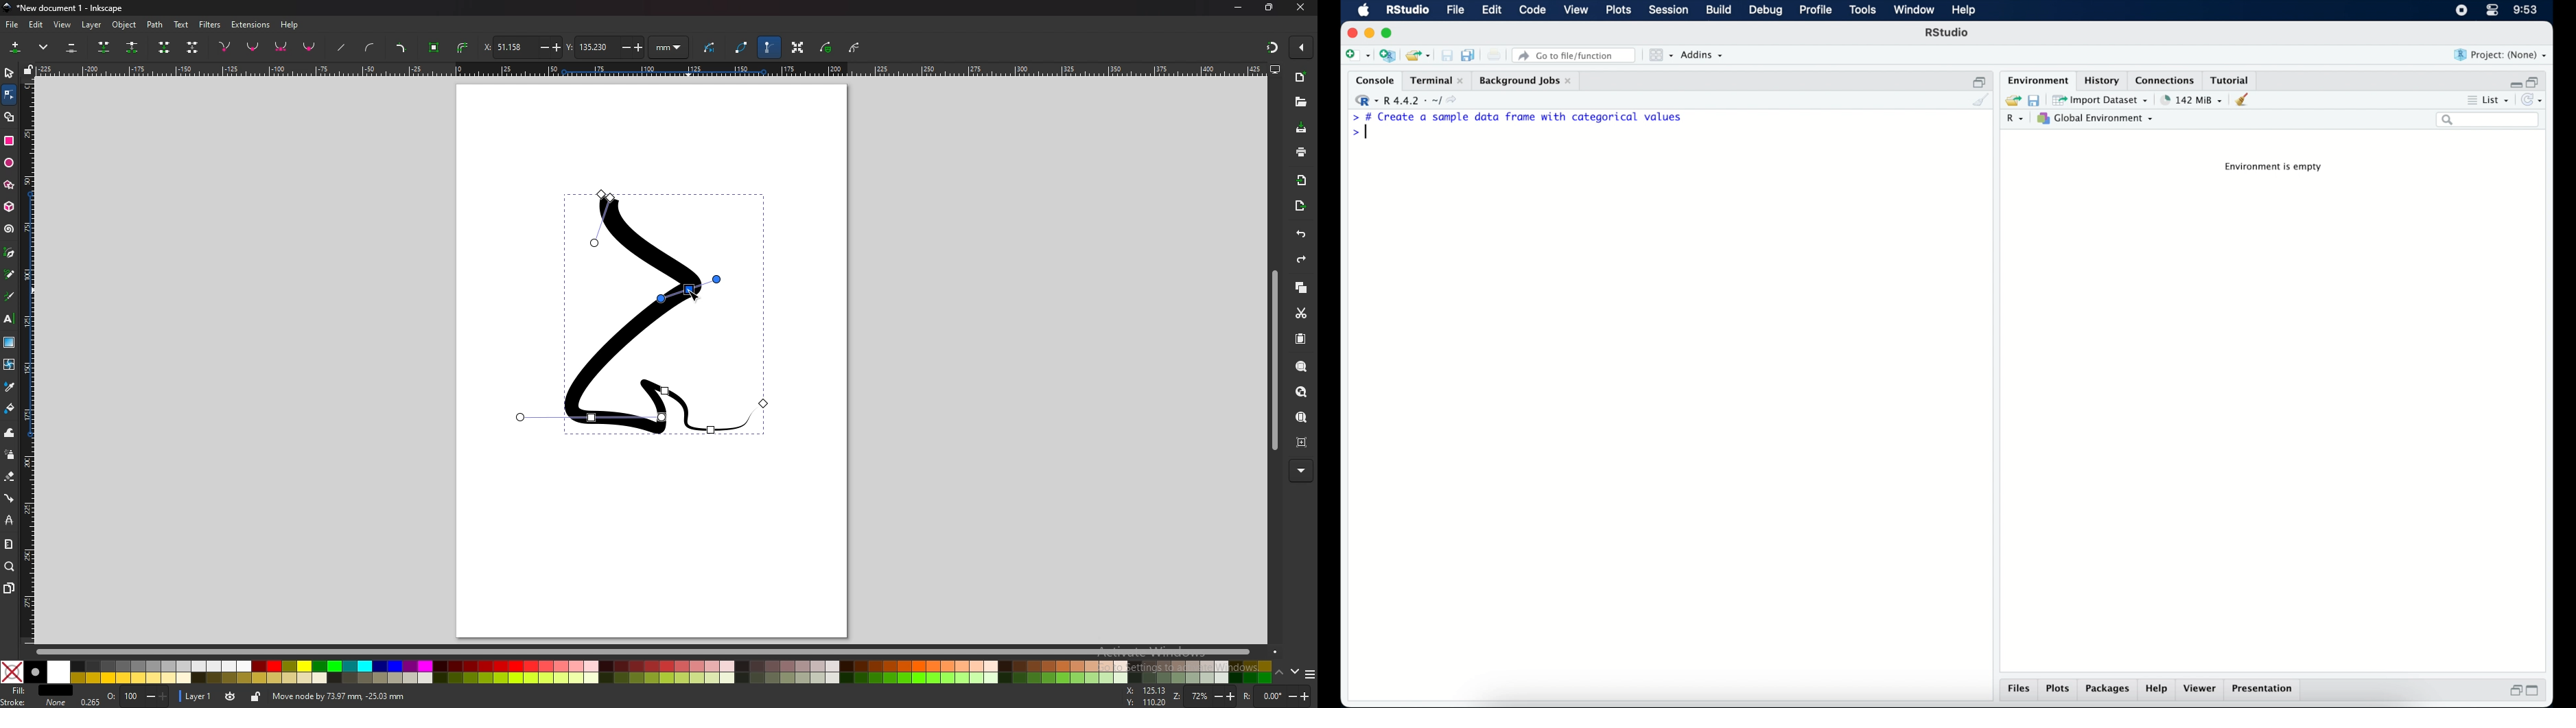 The image size is (2576, 728). Describe the element at coordinates (2233, 79) in the screenshot. I see `tutorial` at that location.